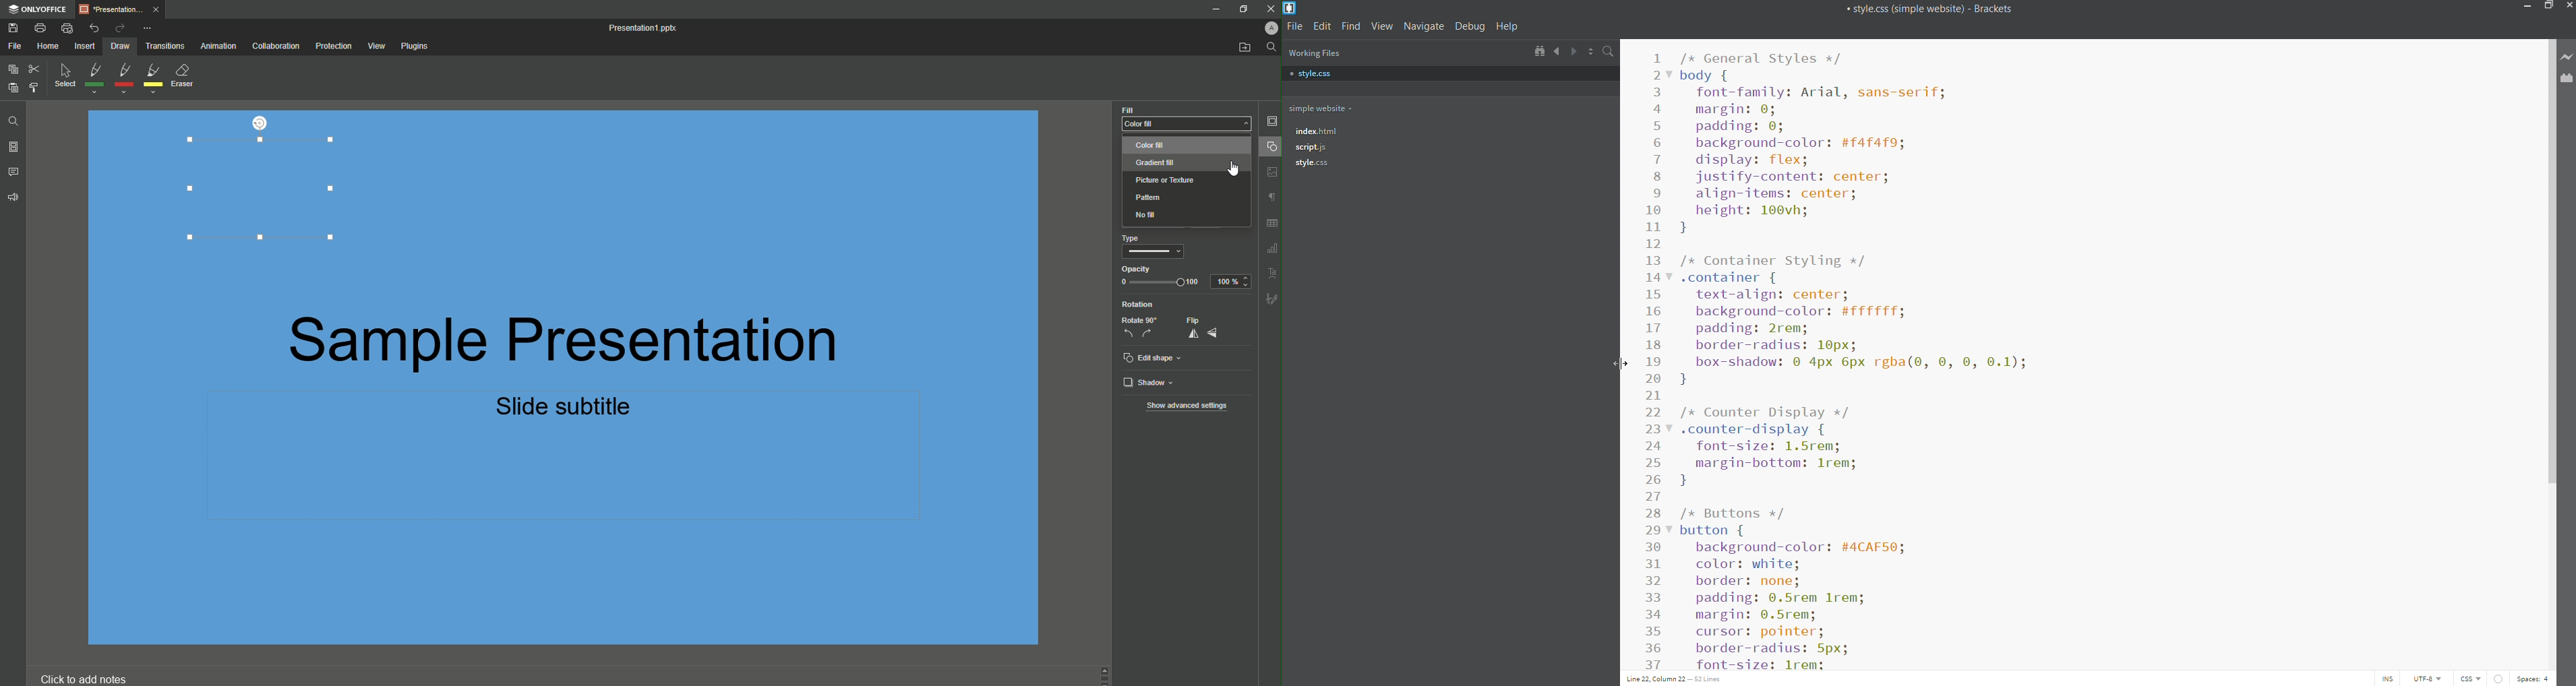 This screenshot has height=700, width=2576. I want to click on View, so click(376, 45).